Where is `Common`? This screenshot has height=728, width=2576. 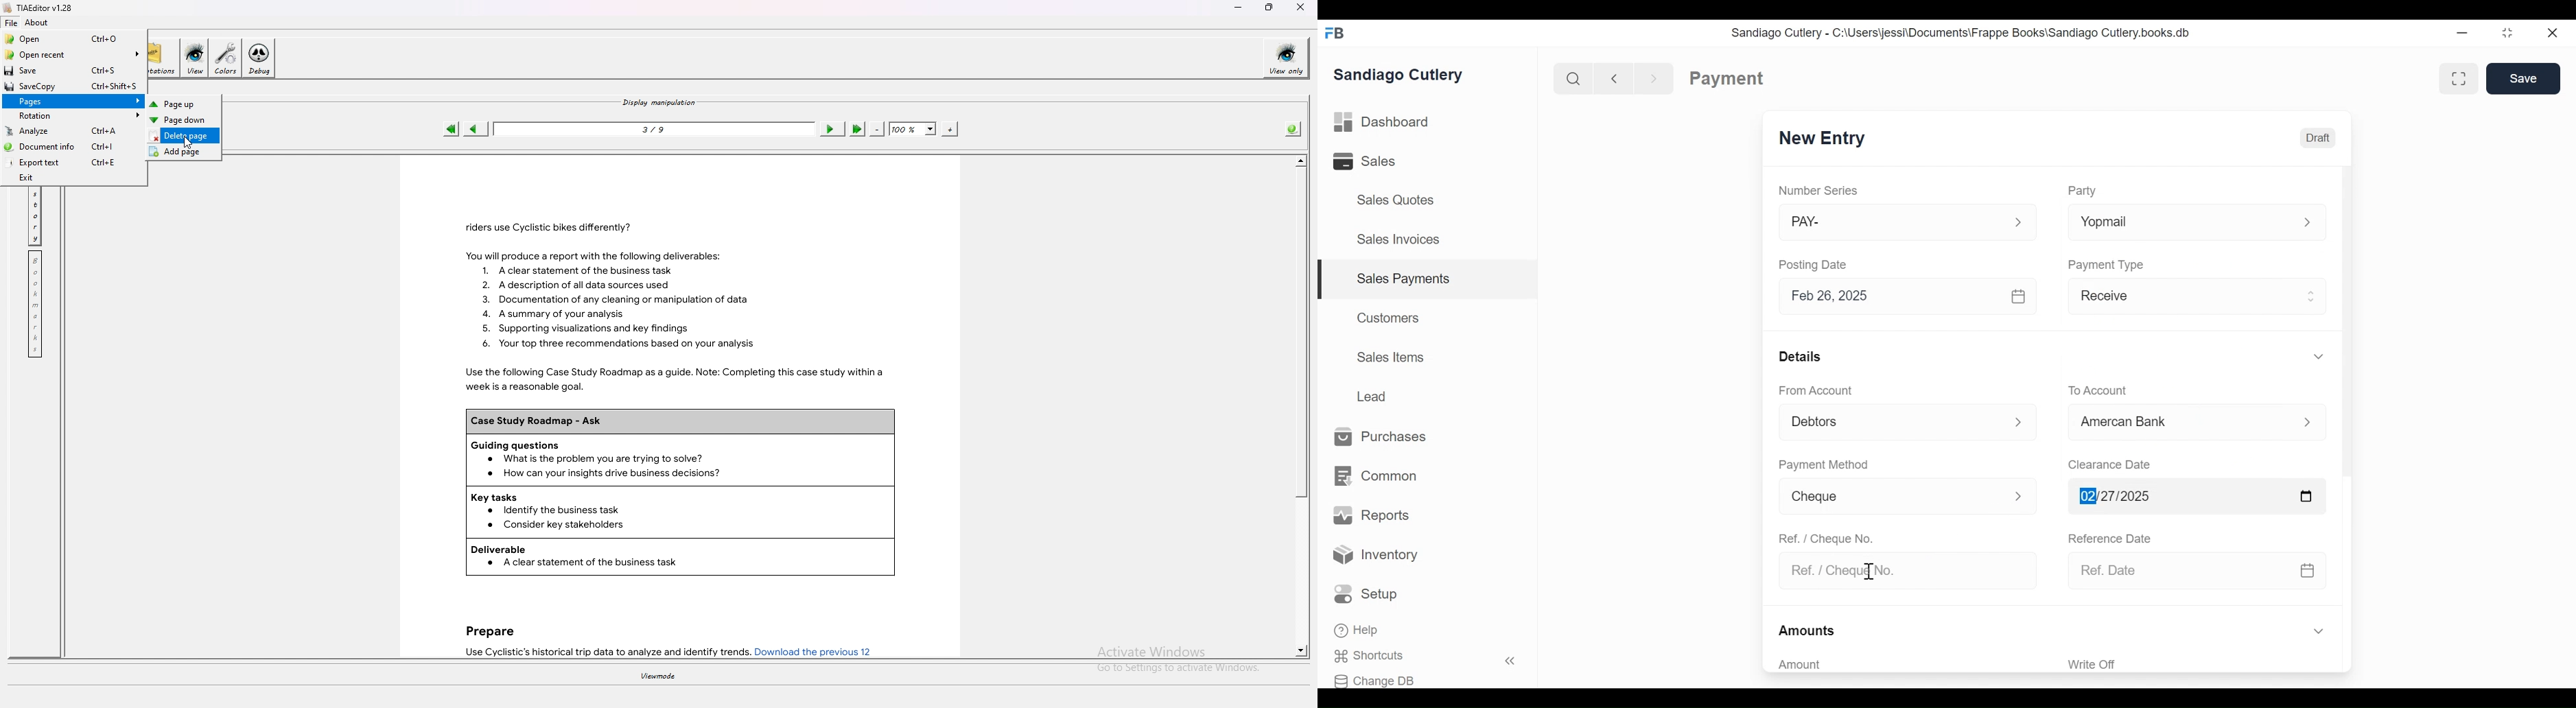
Common is located at coordinates (1375, 477).